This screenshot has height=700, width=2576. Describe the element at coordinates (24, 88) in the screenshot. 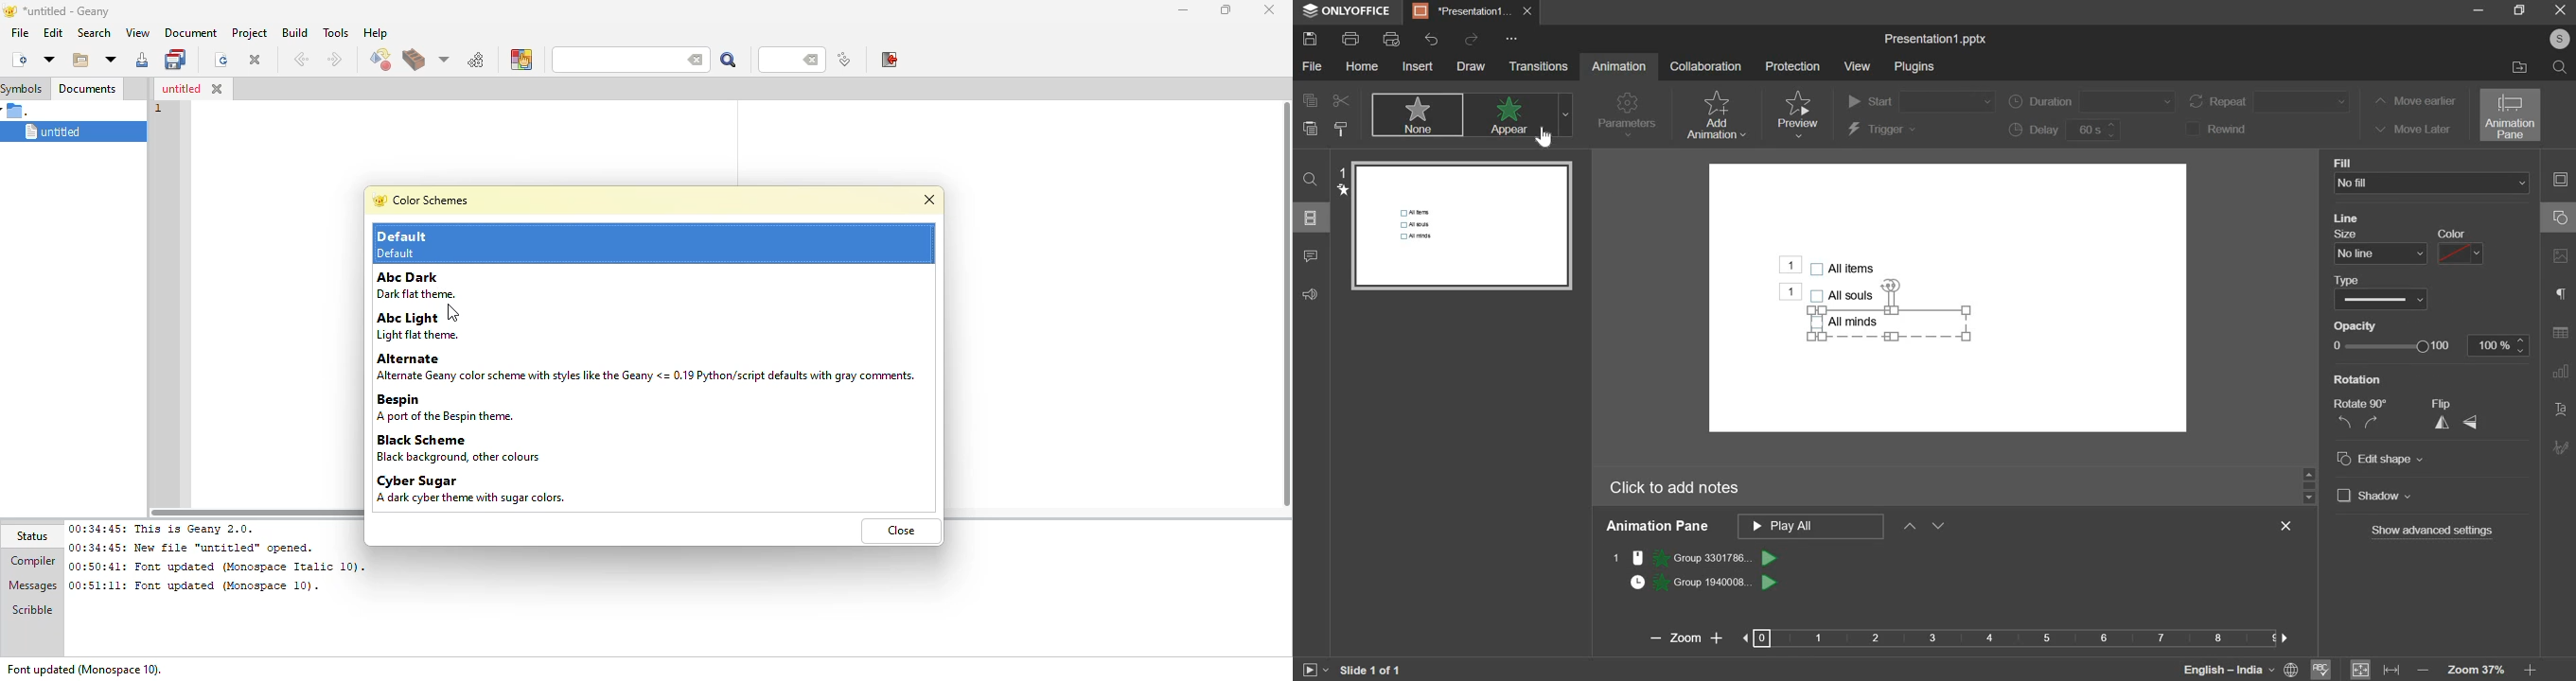

I see `symbols` at that location.